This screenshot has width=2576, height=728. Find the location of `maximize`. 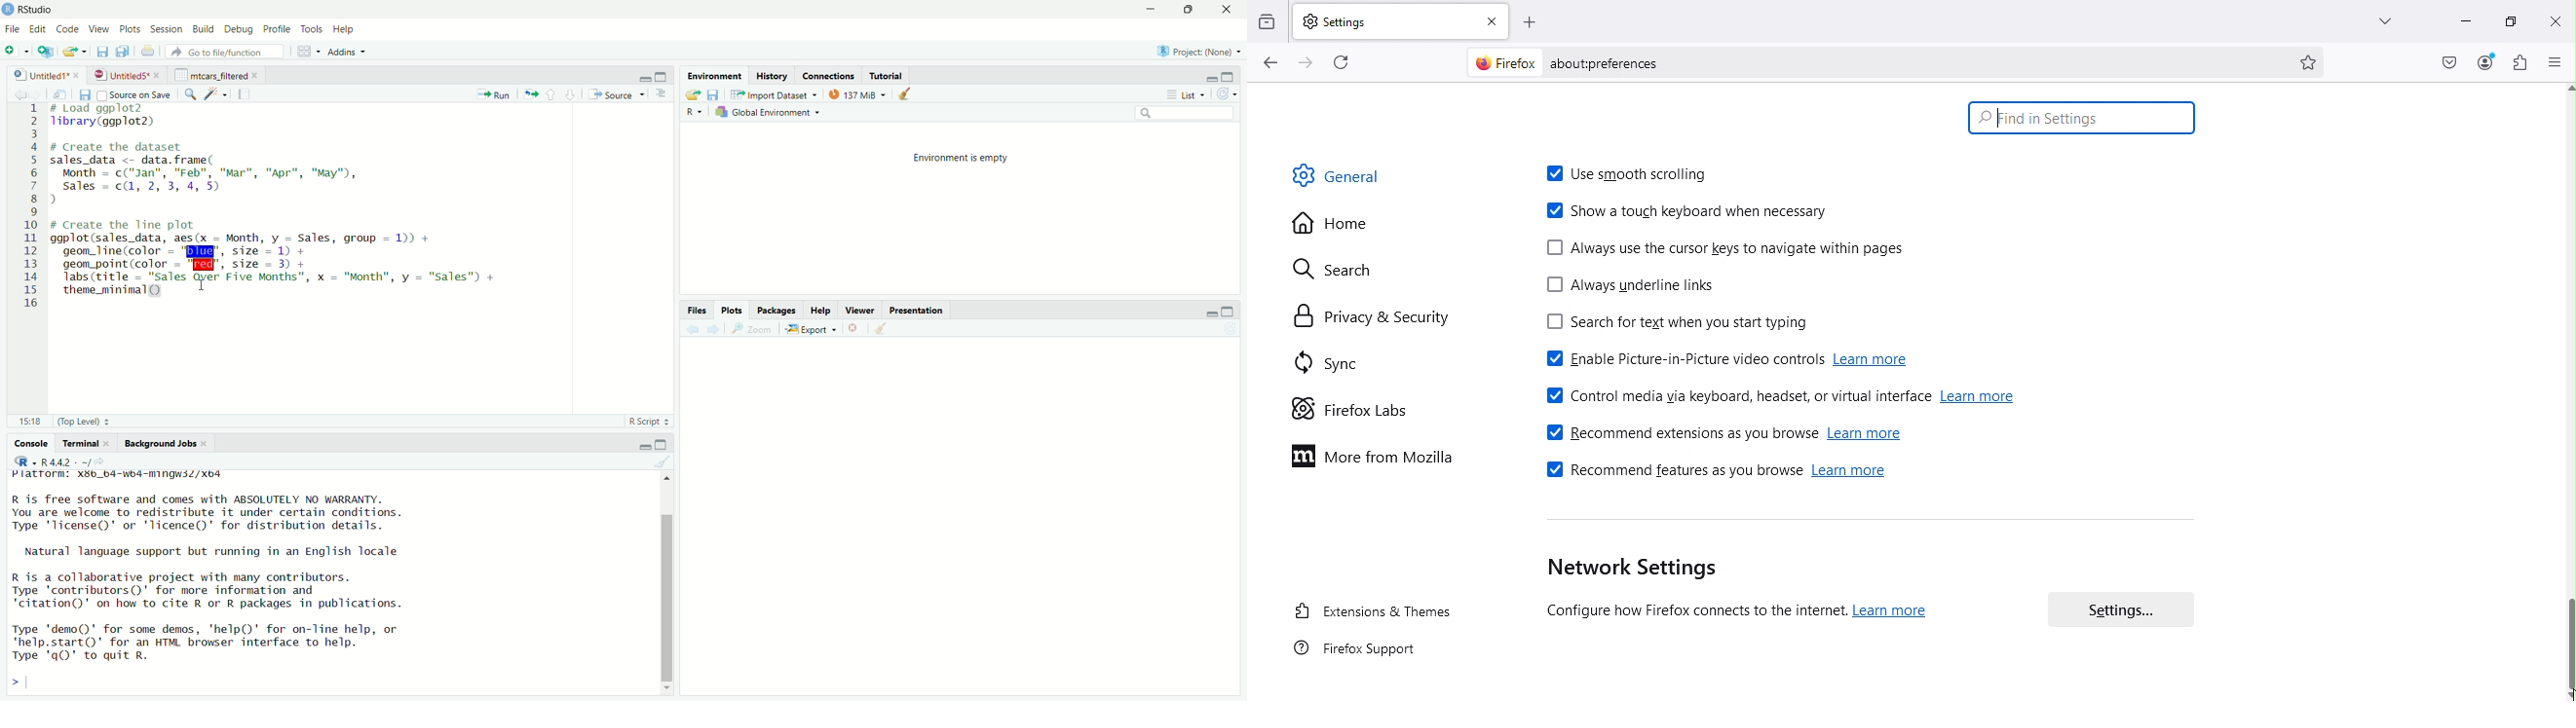

maximize is located at coordinates (1231, 76).